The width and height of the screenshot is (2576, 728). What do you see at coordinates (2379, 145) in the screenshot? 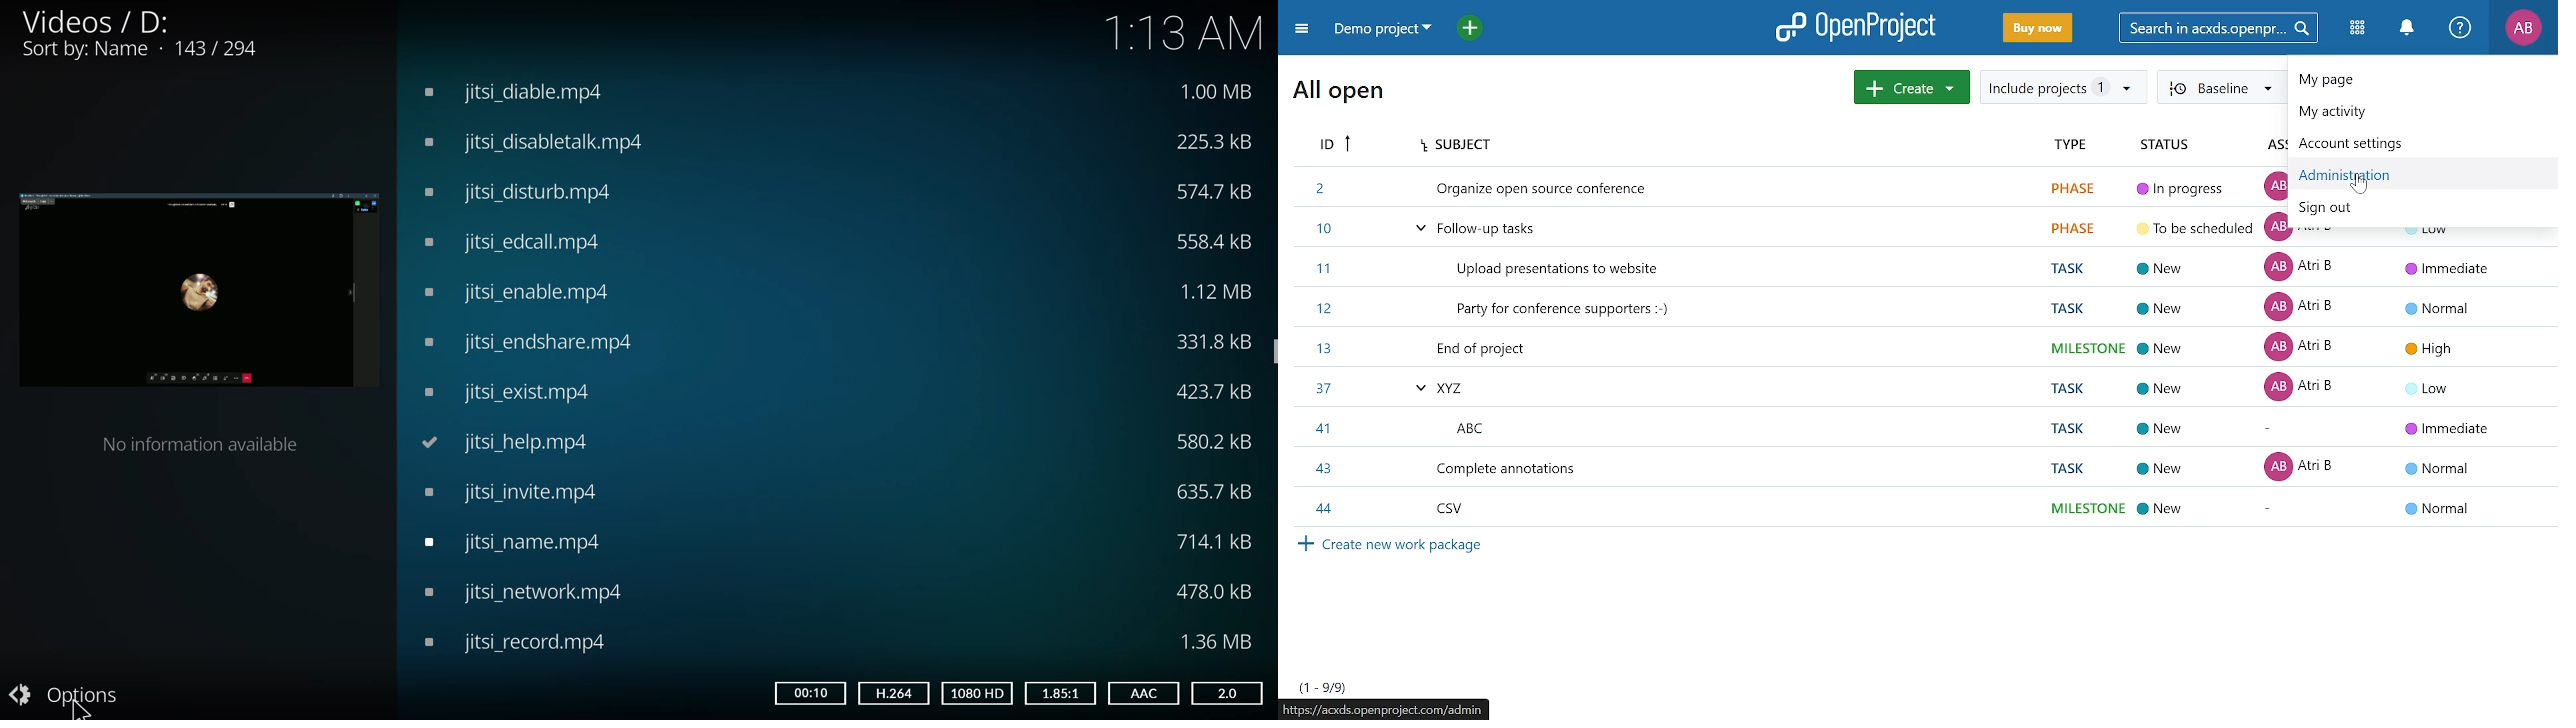
I see `Account settings` at bounding box center [2379, 145].